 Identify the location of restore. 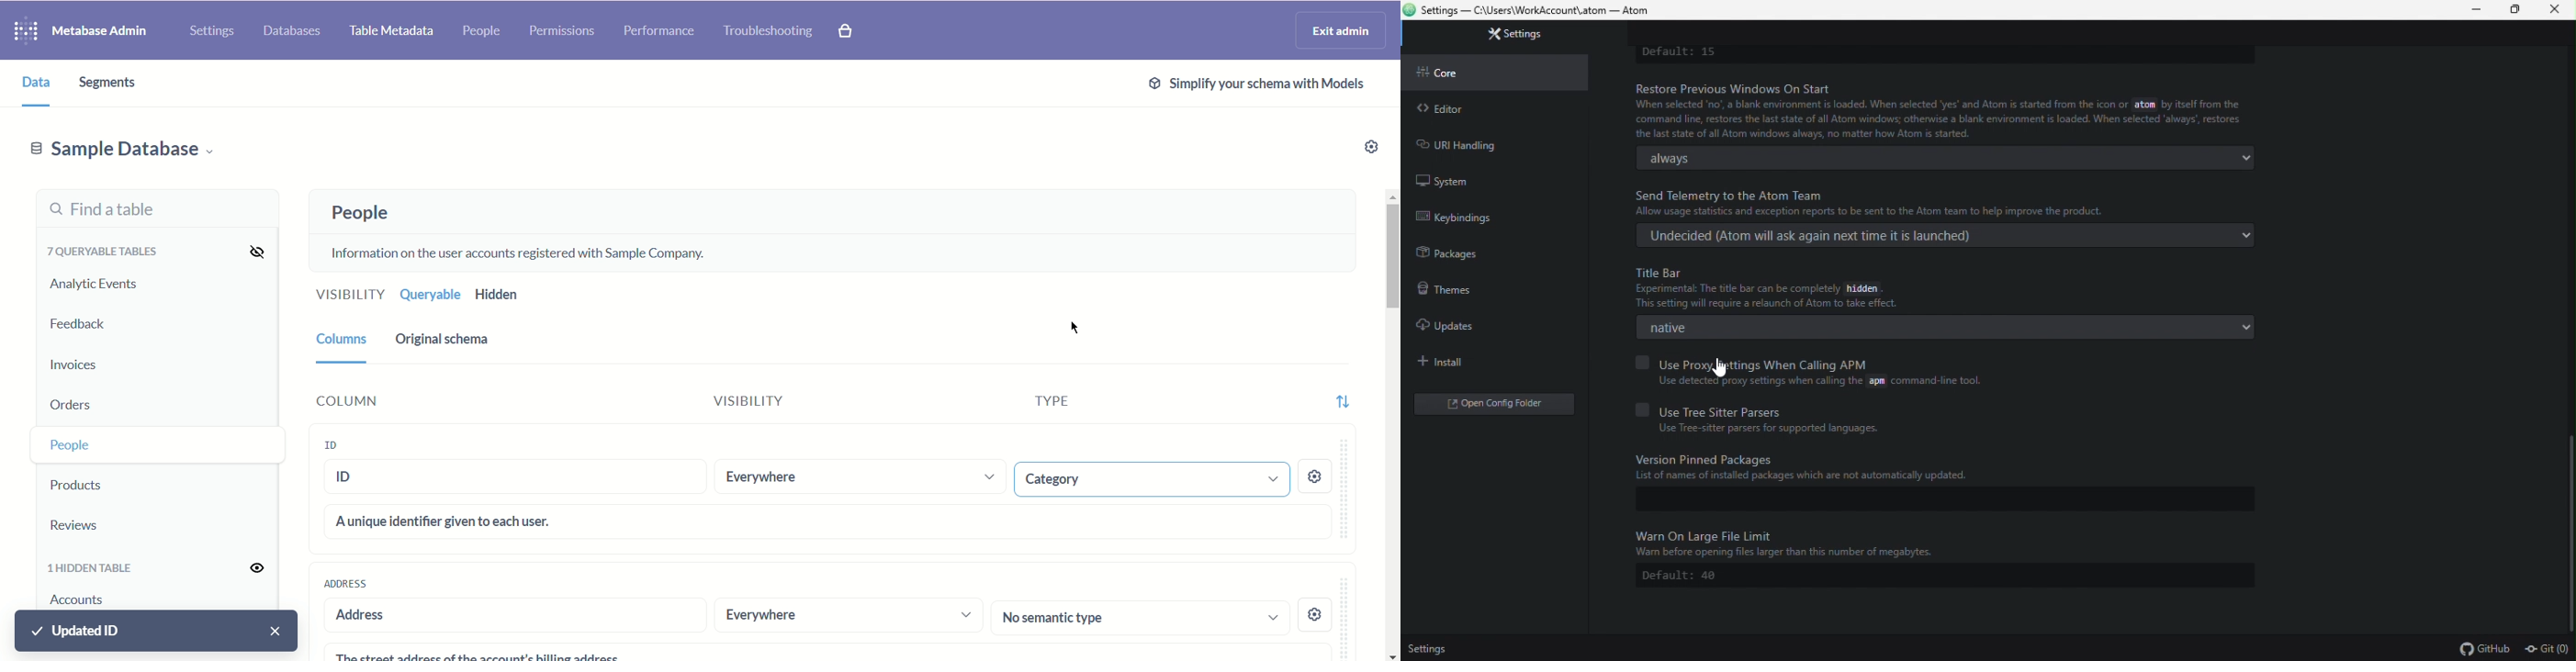
(2514, 9).